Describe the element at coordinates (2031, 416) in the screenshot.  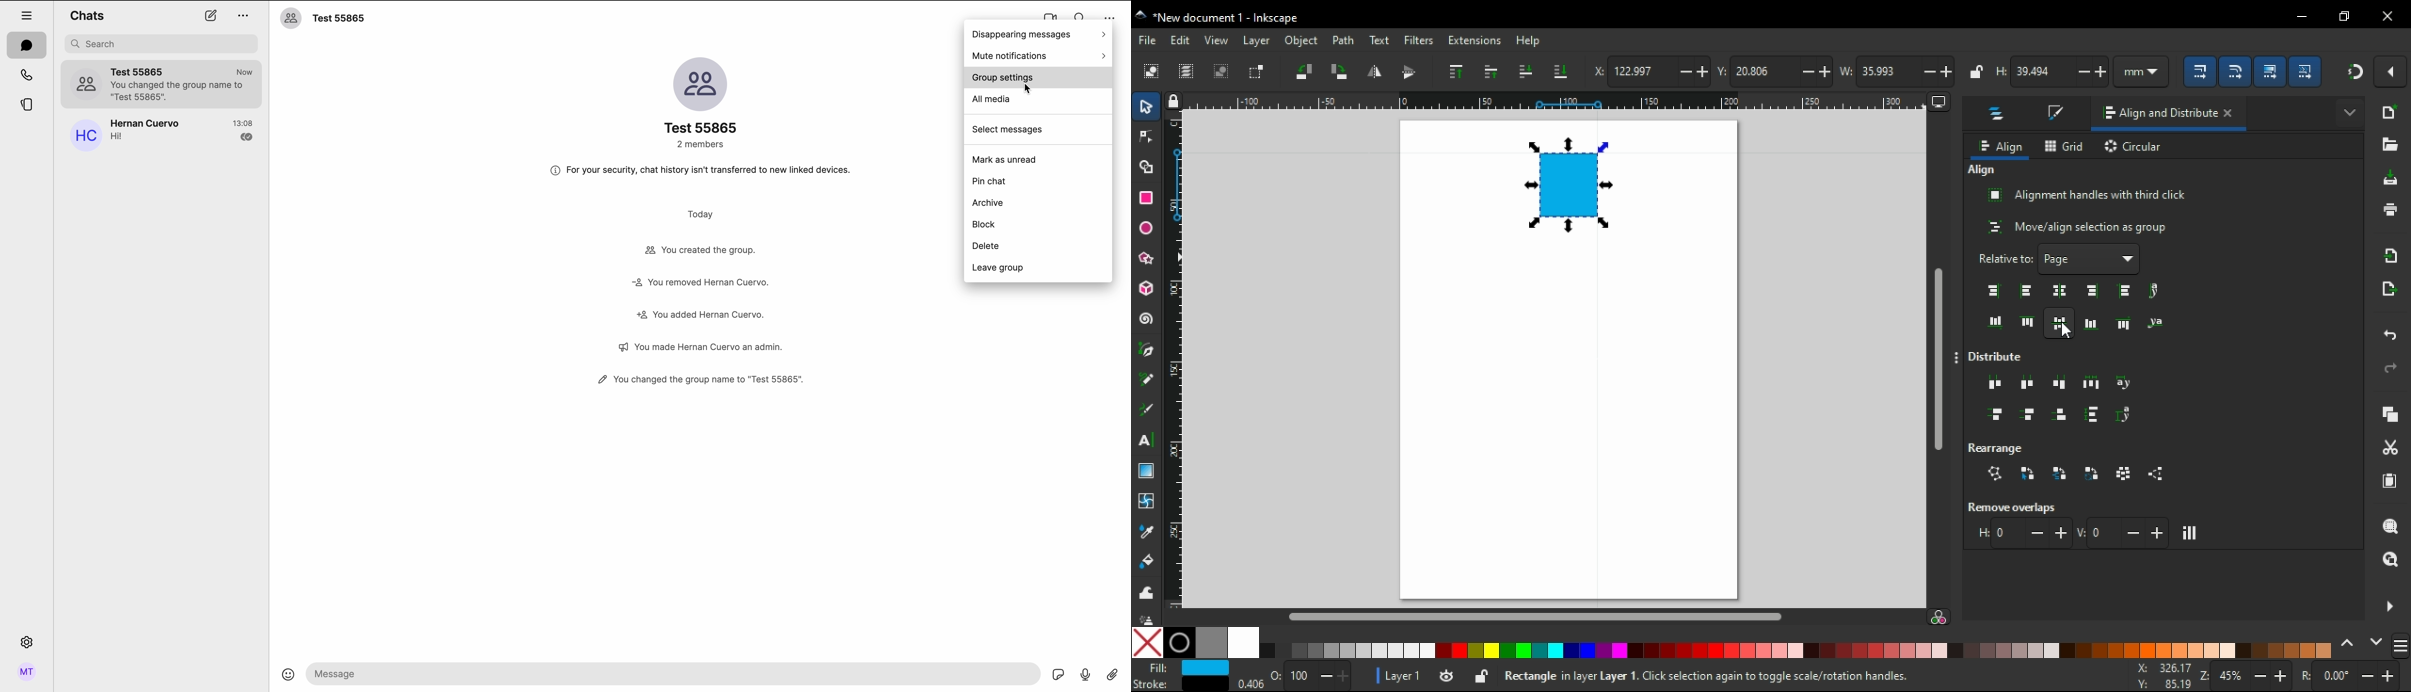
I see `distribute vertically with even spacing between centers` at that location.